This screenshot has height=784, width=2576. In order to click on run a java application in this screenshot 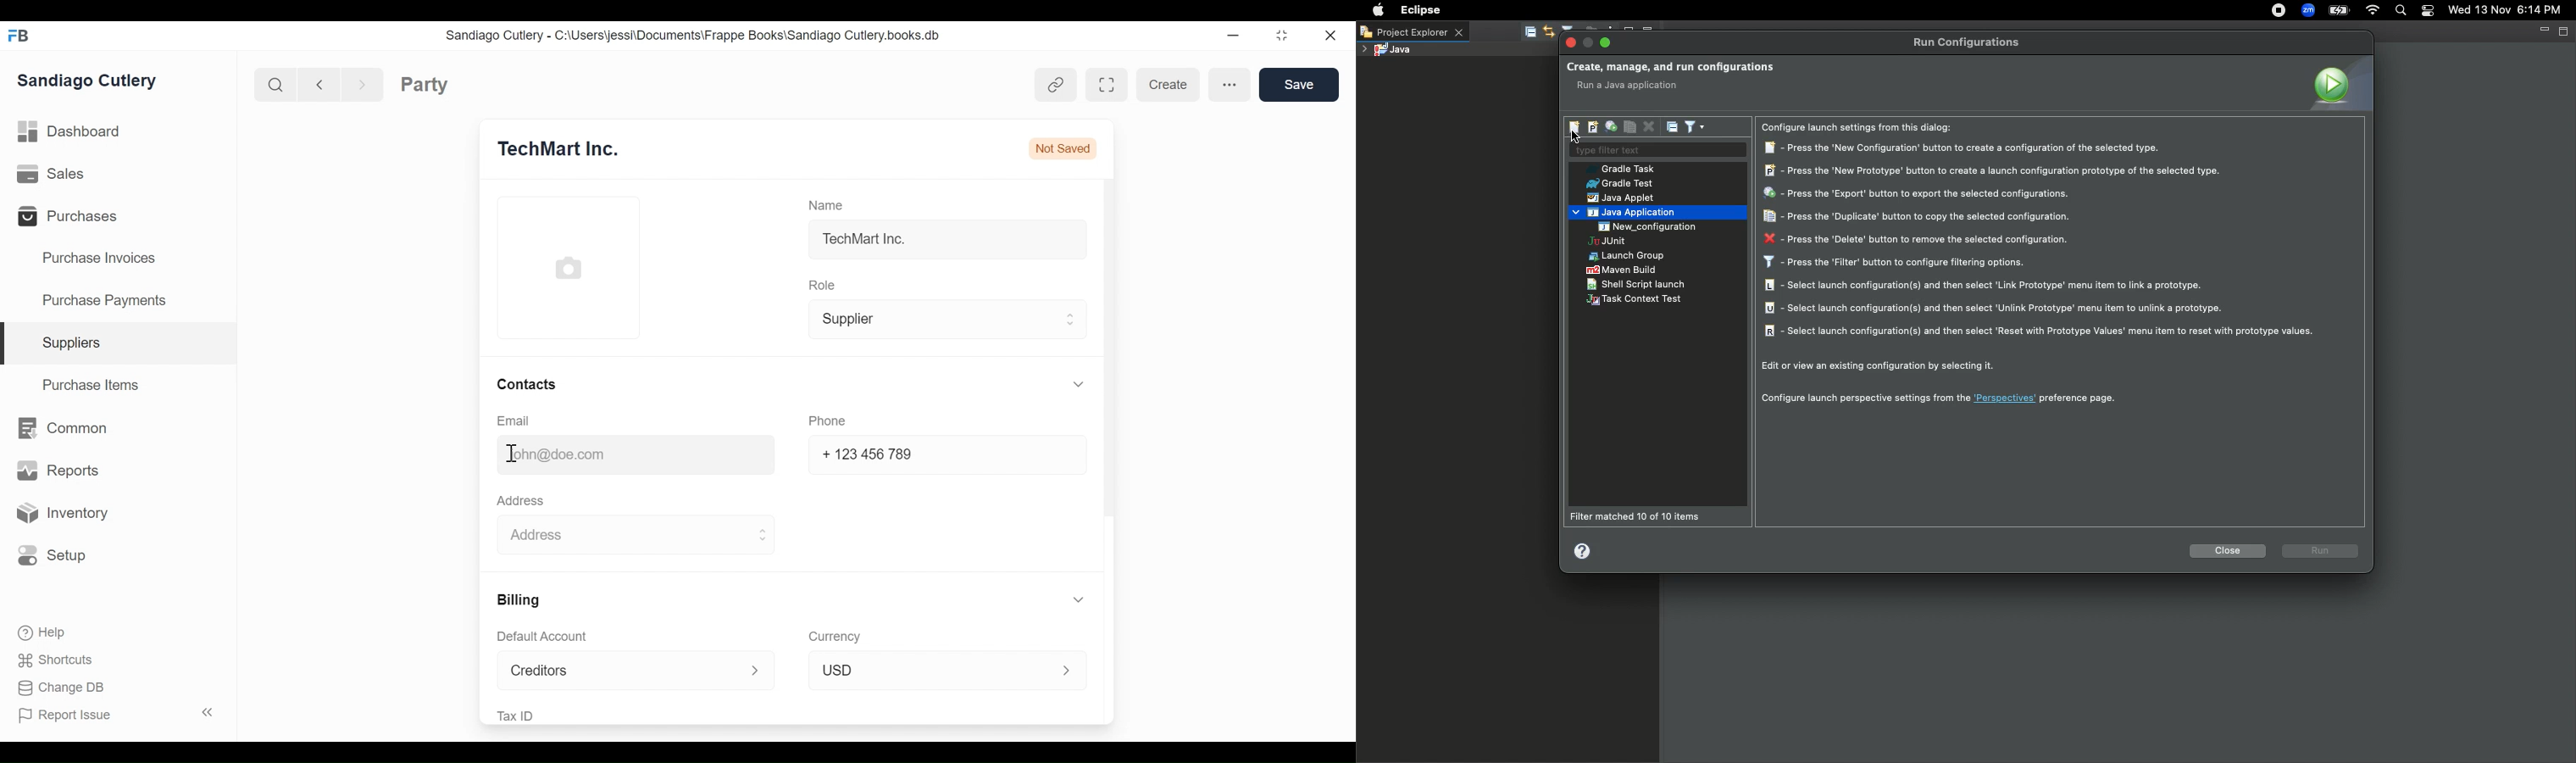, I will do `click(1633, 86)`.